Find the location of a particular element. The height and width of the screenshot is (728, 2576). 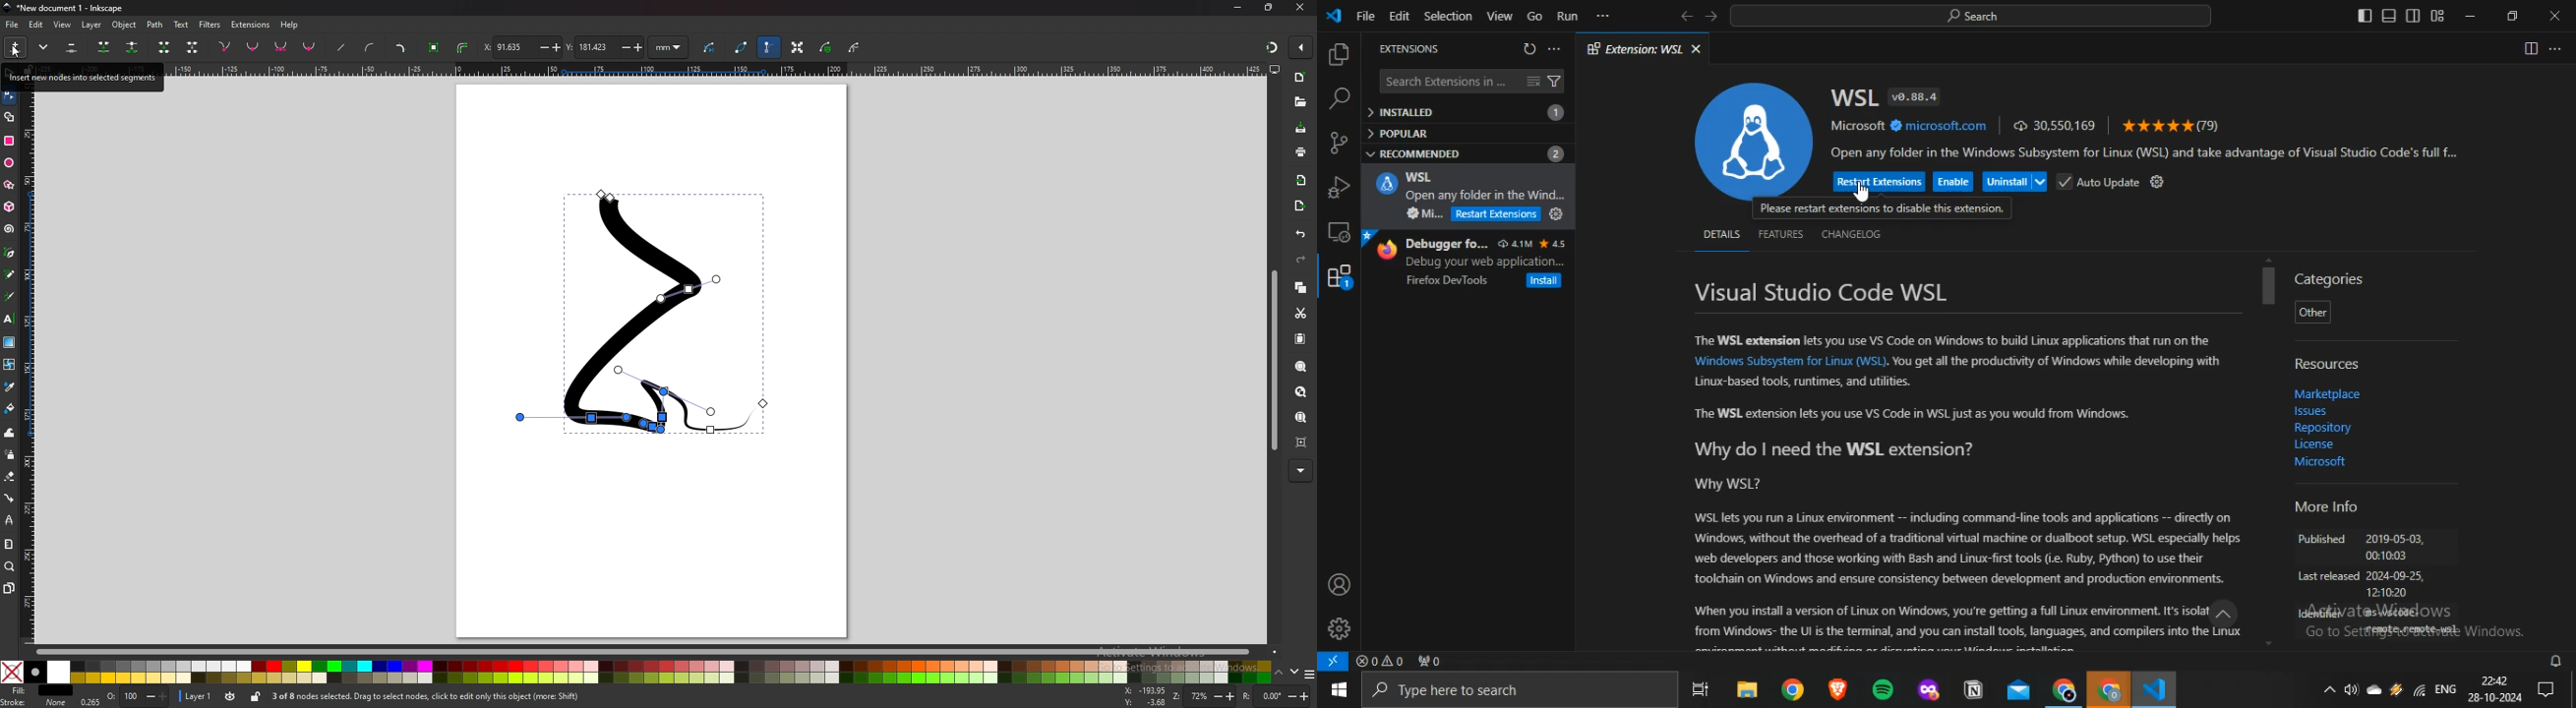

down is located at coordinates (1294, 673).